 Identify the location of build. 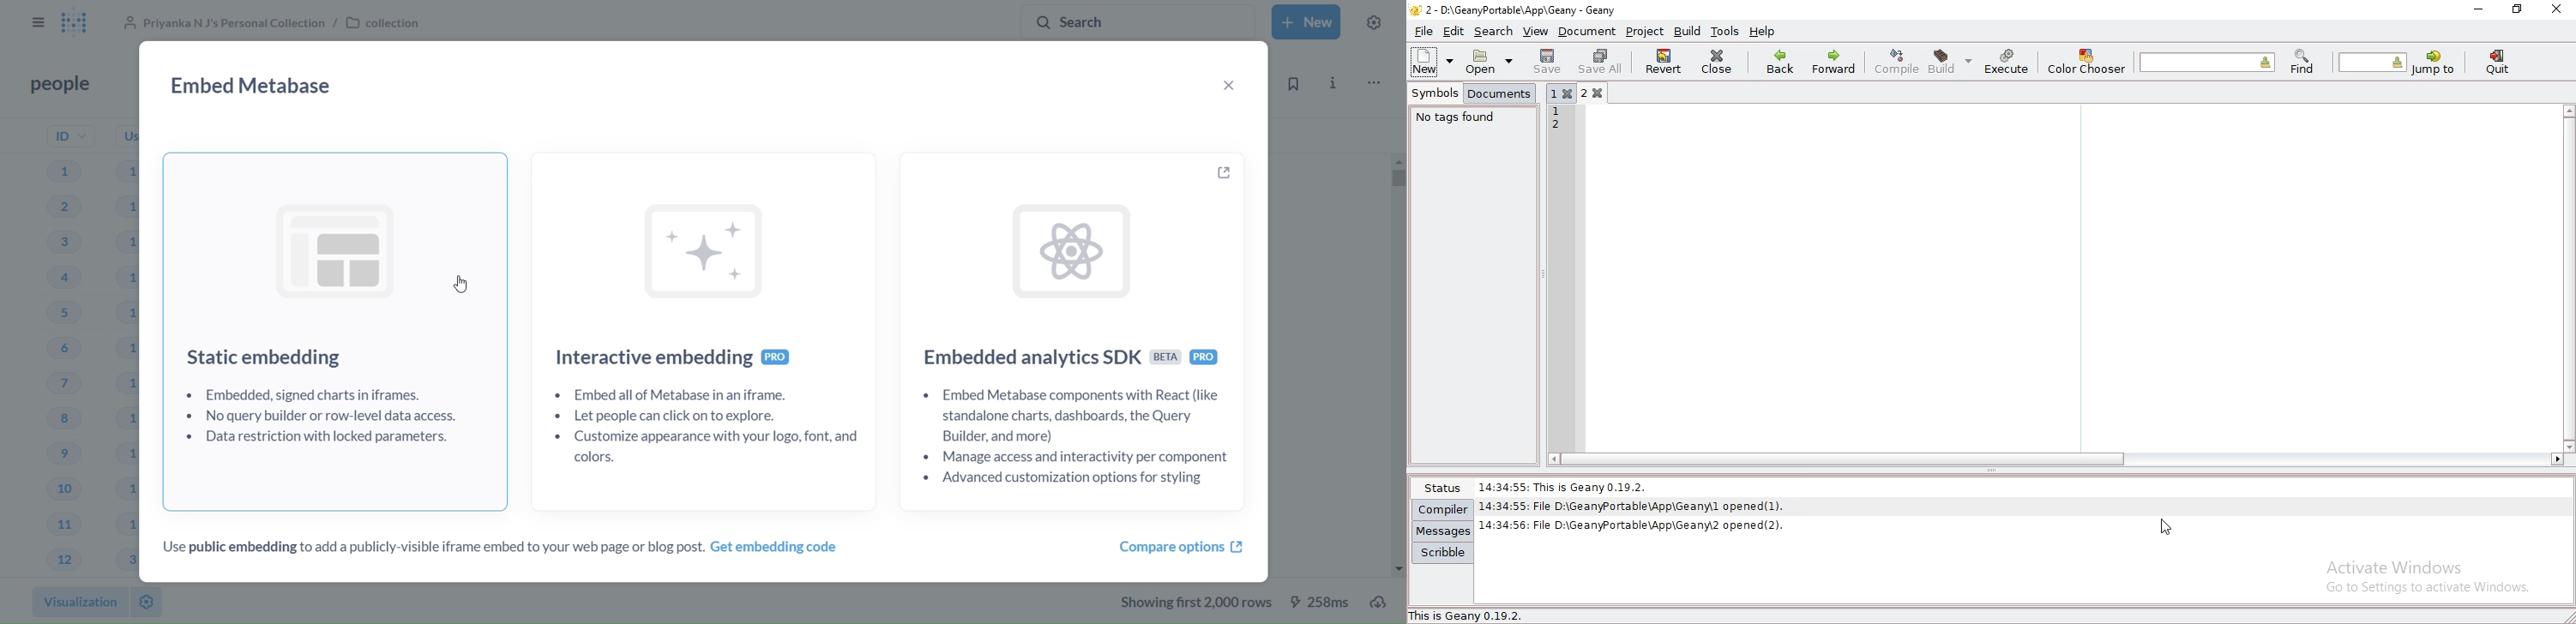
(1947, 61).